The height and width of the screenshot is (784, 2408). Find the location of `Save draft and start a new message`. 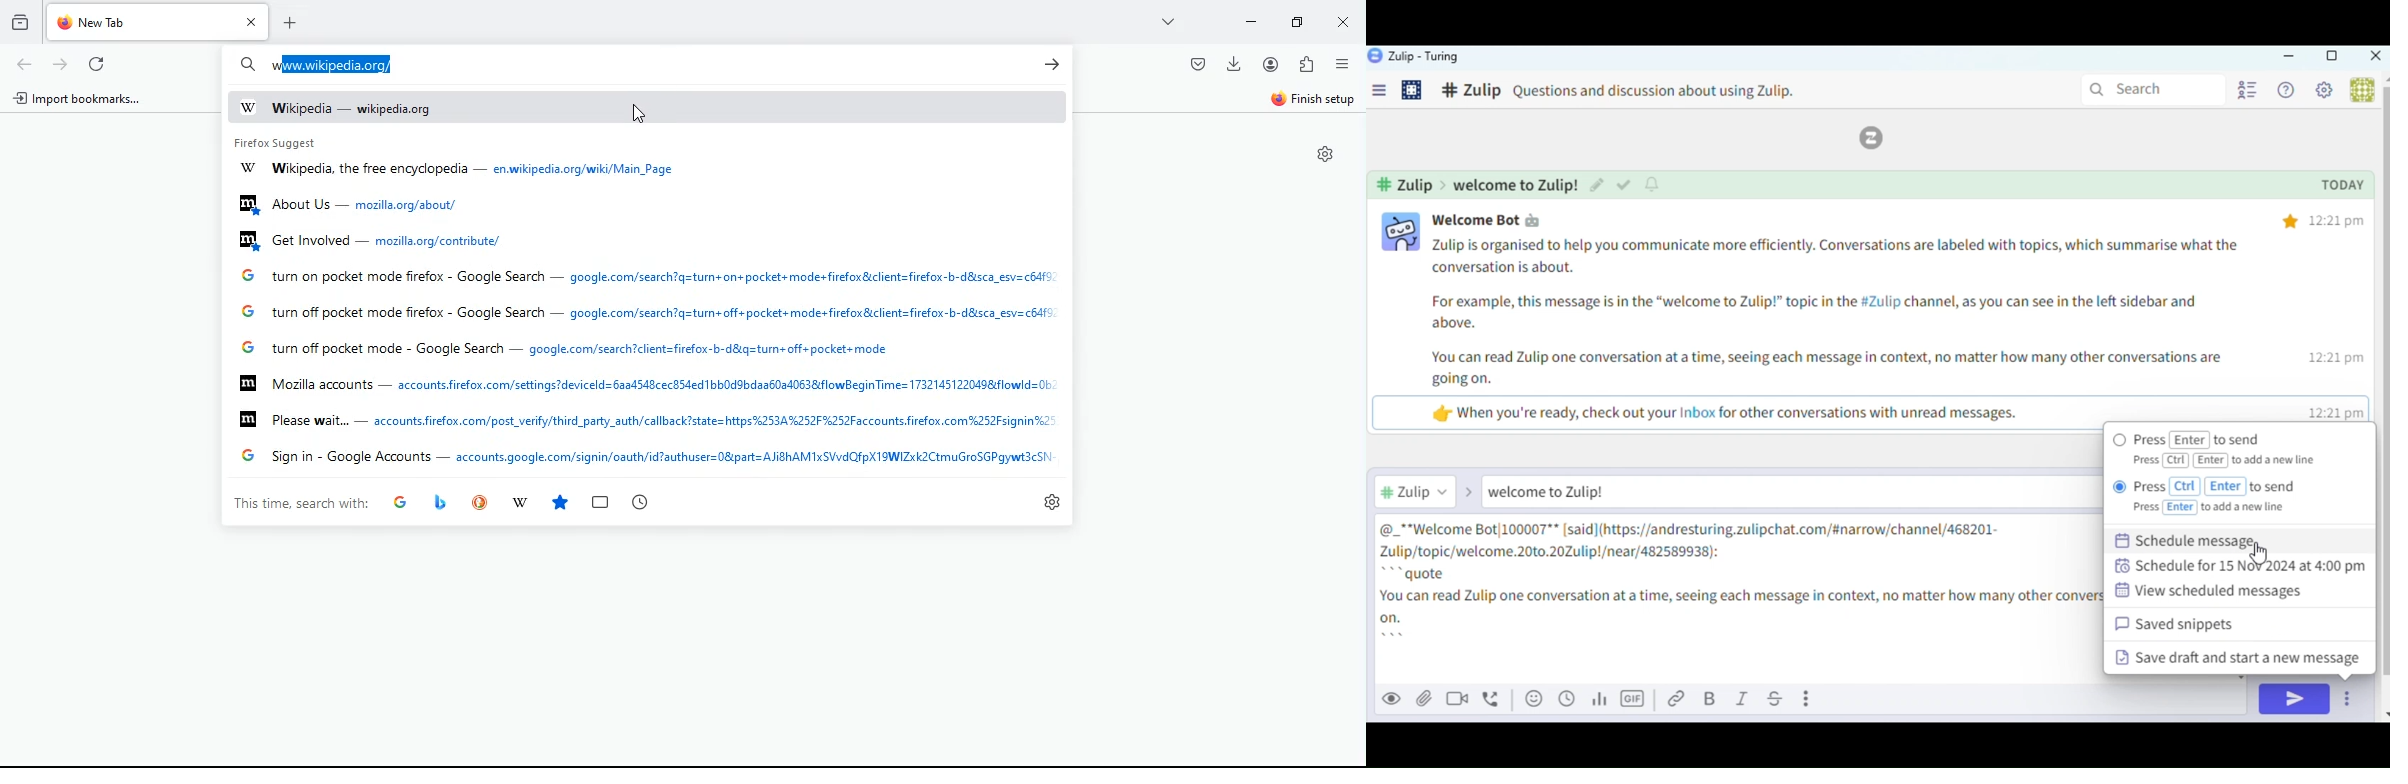

Save draft and start a new message is located at coordinates (2231, 658).